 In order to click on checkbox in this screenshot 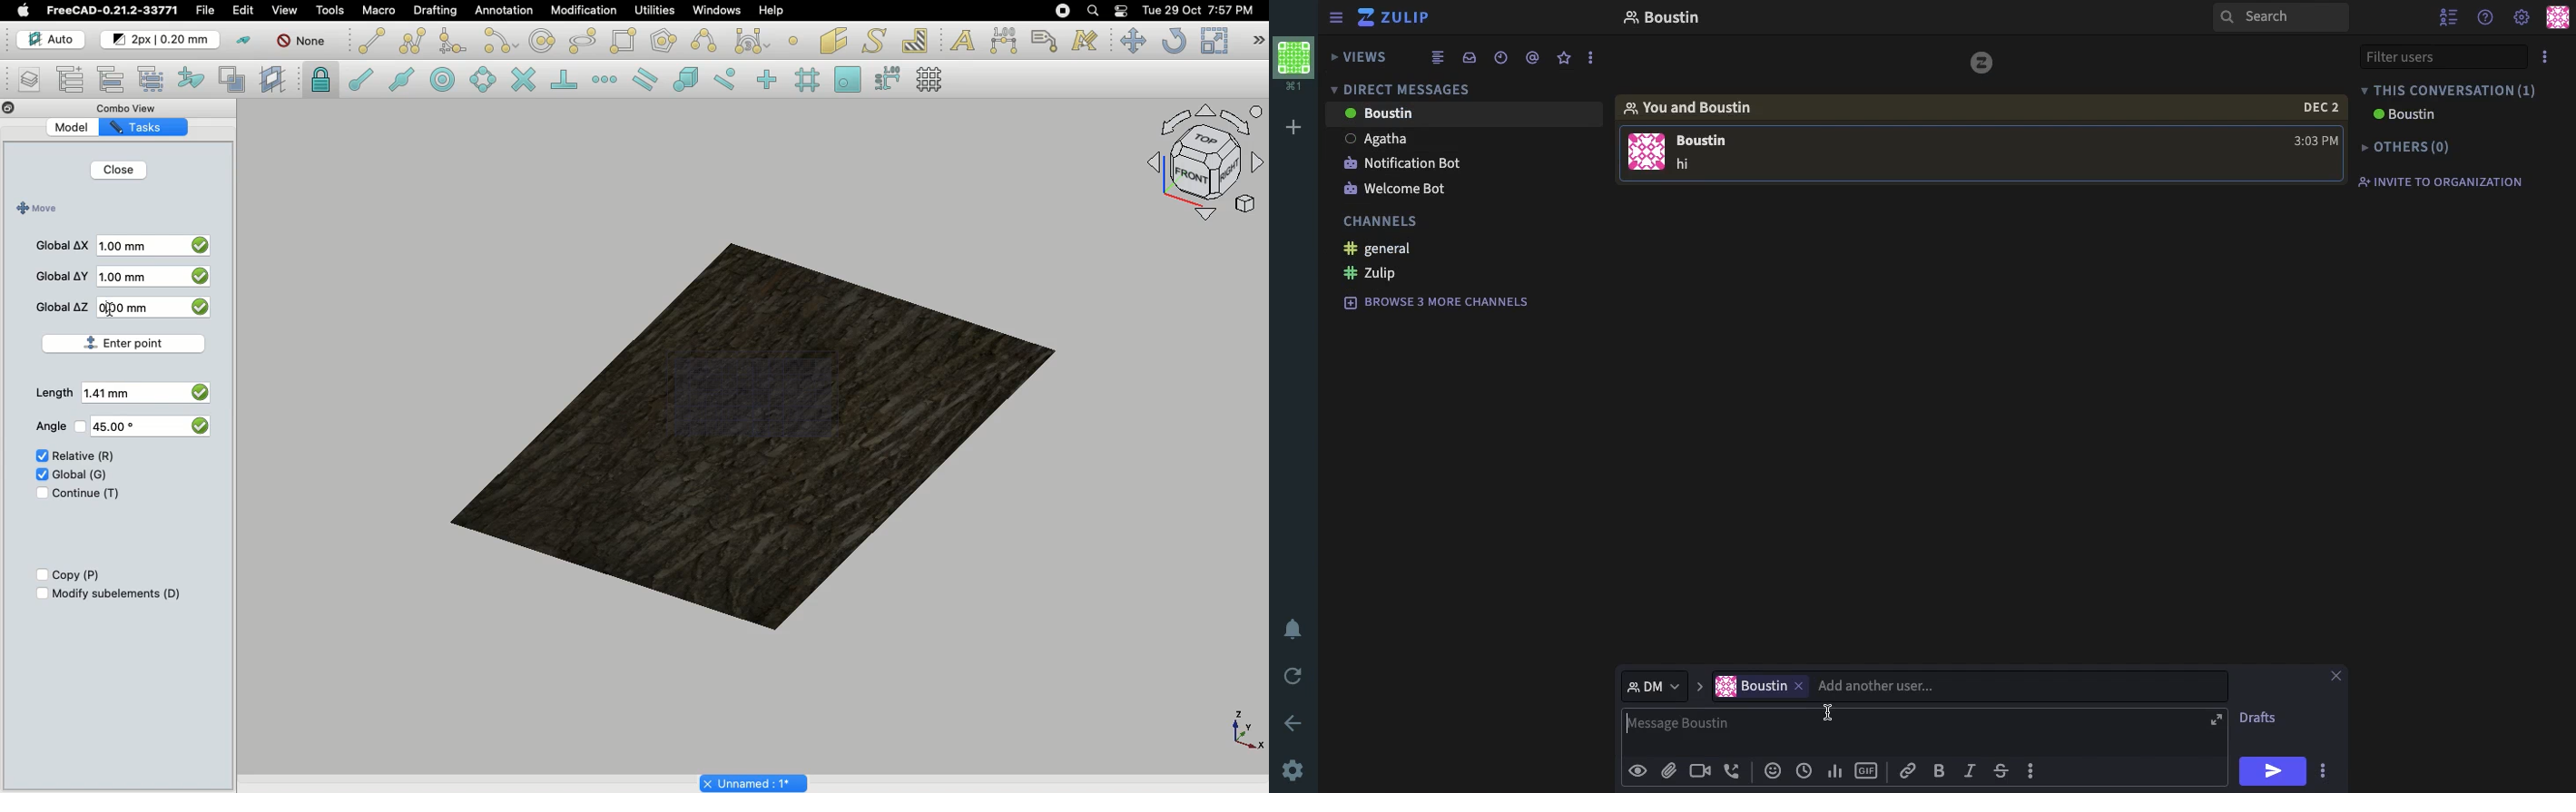, I will do `click(198, 390)`.